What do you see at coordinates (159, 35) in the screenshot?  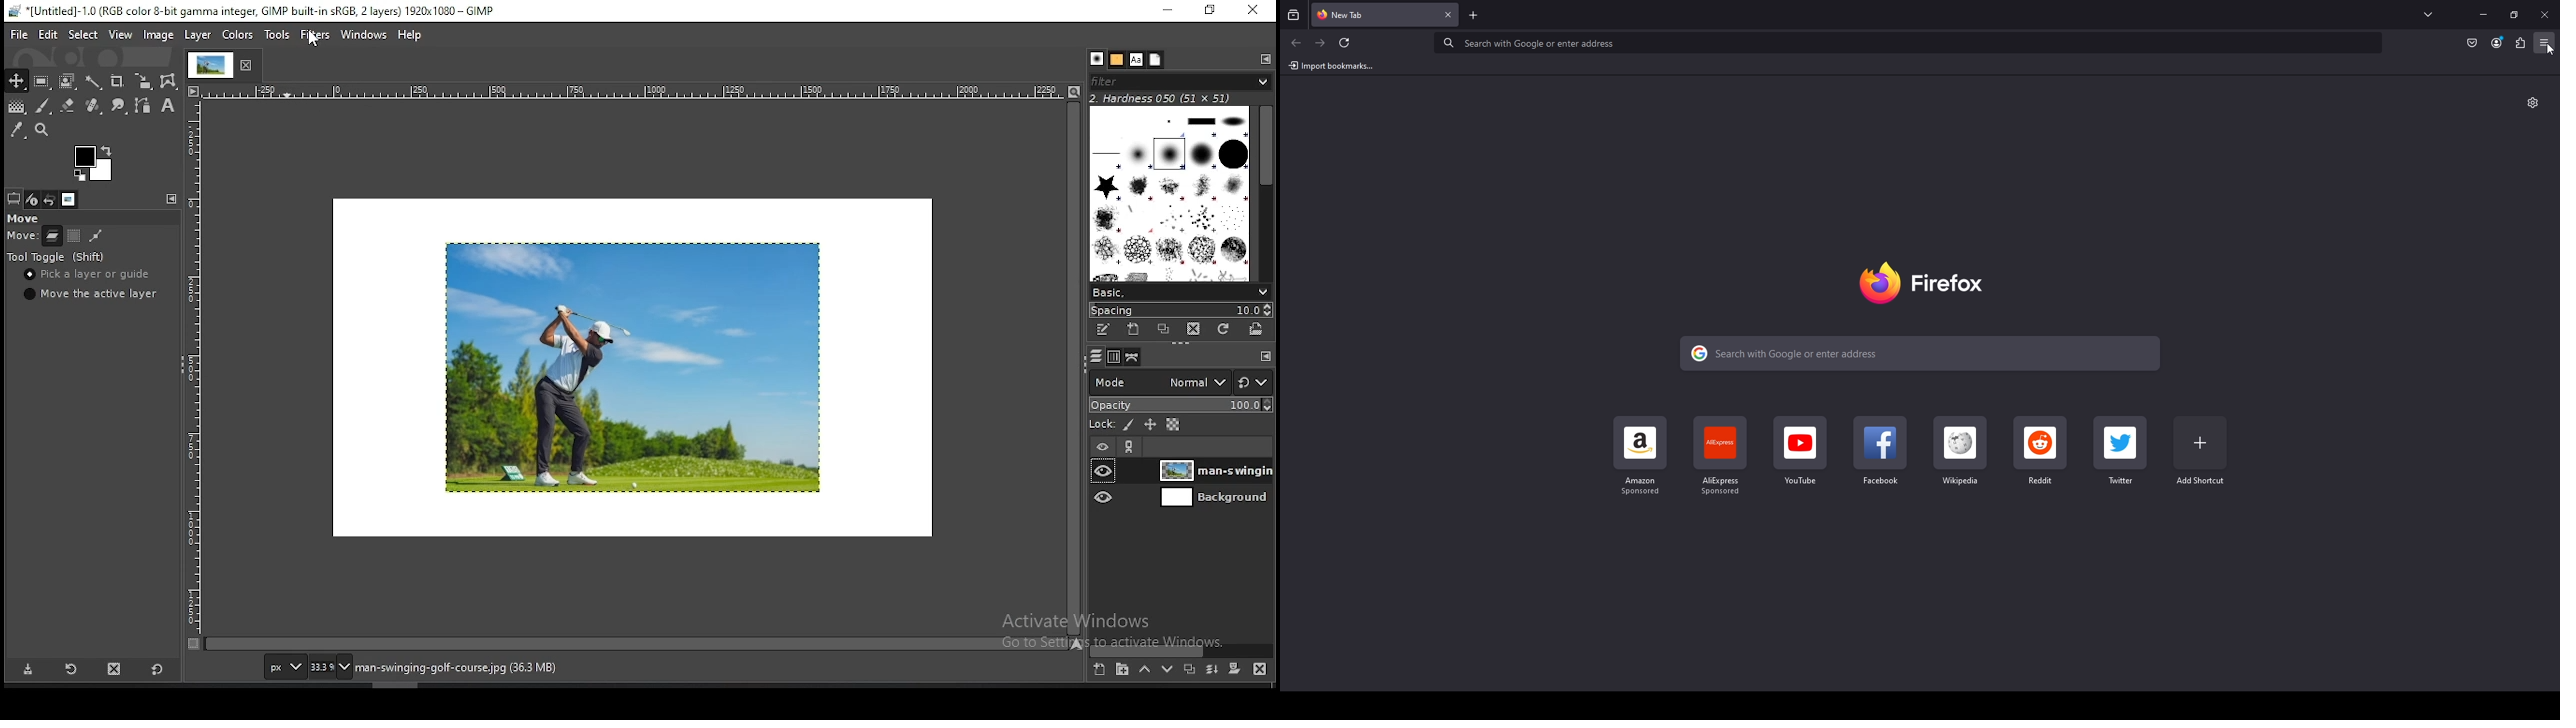 I see `image` at bounding box center [159, 35].